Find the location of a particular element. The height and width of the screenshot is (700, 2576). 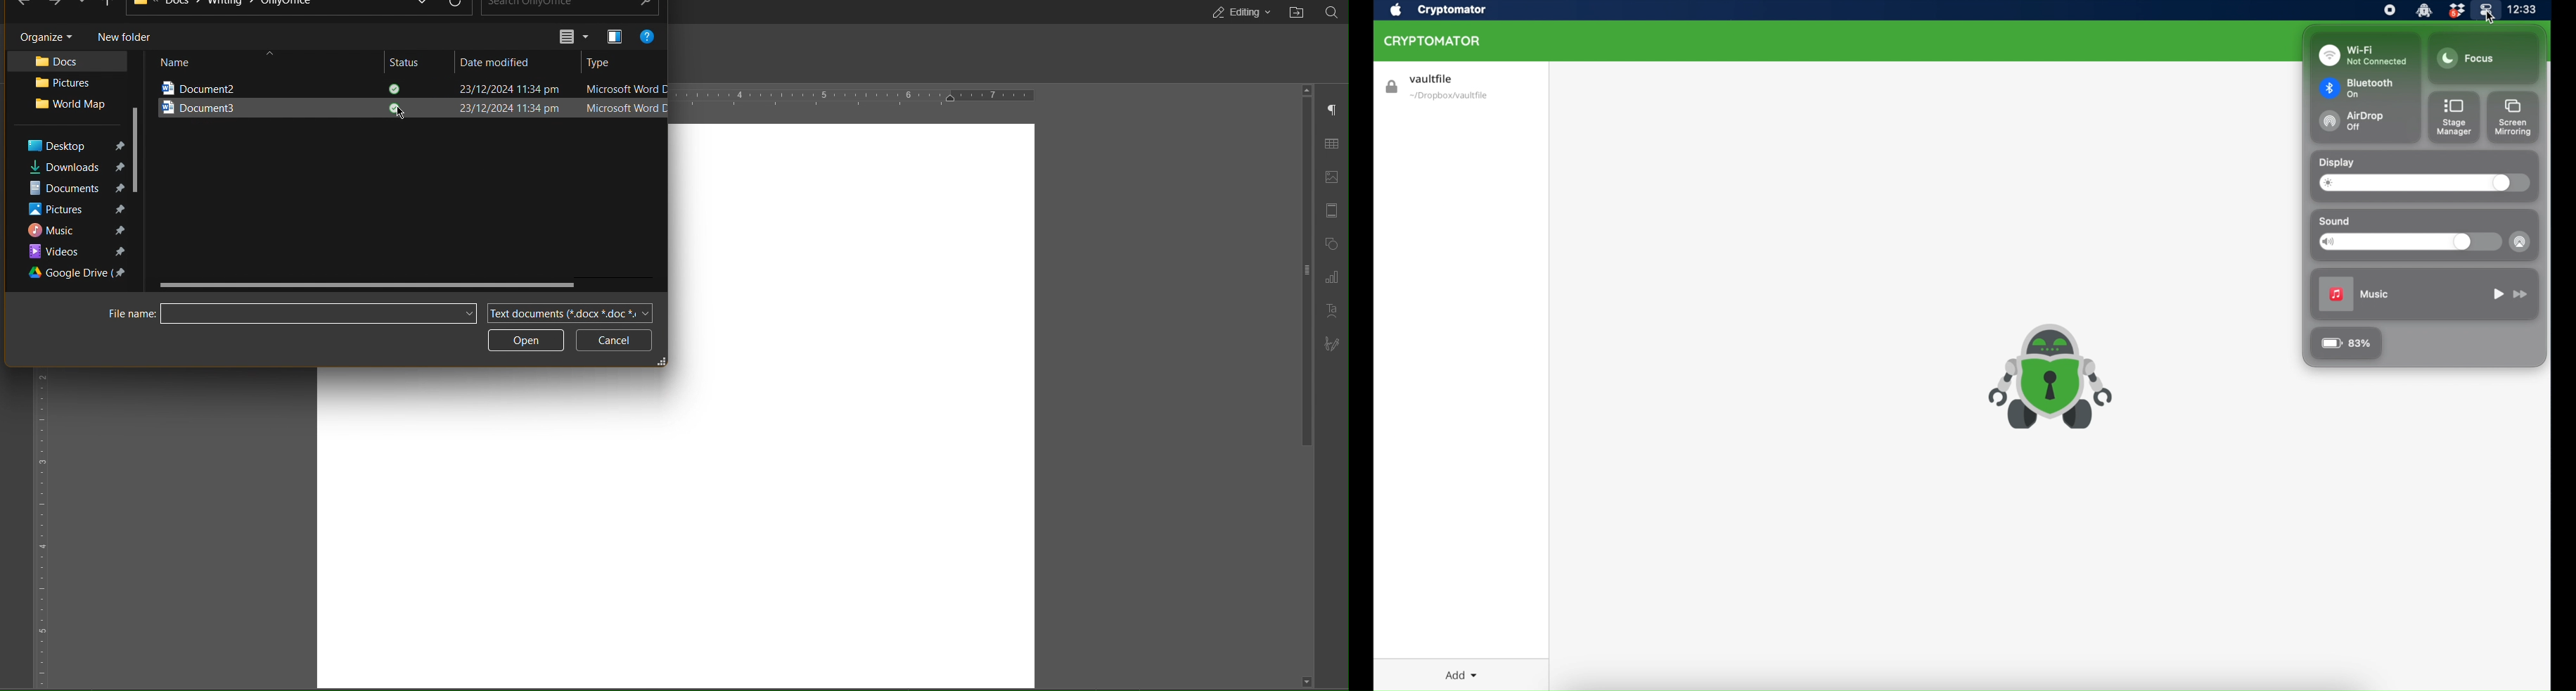

Editing is located at coordinates (1237, 13).